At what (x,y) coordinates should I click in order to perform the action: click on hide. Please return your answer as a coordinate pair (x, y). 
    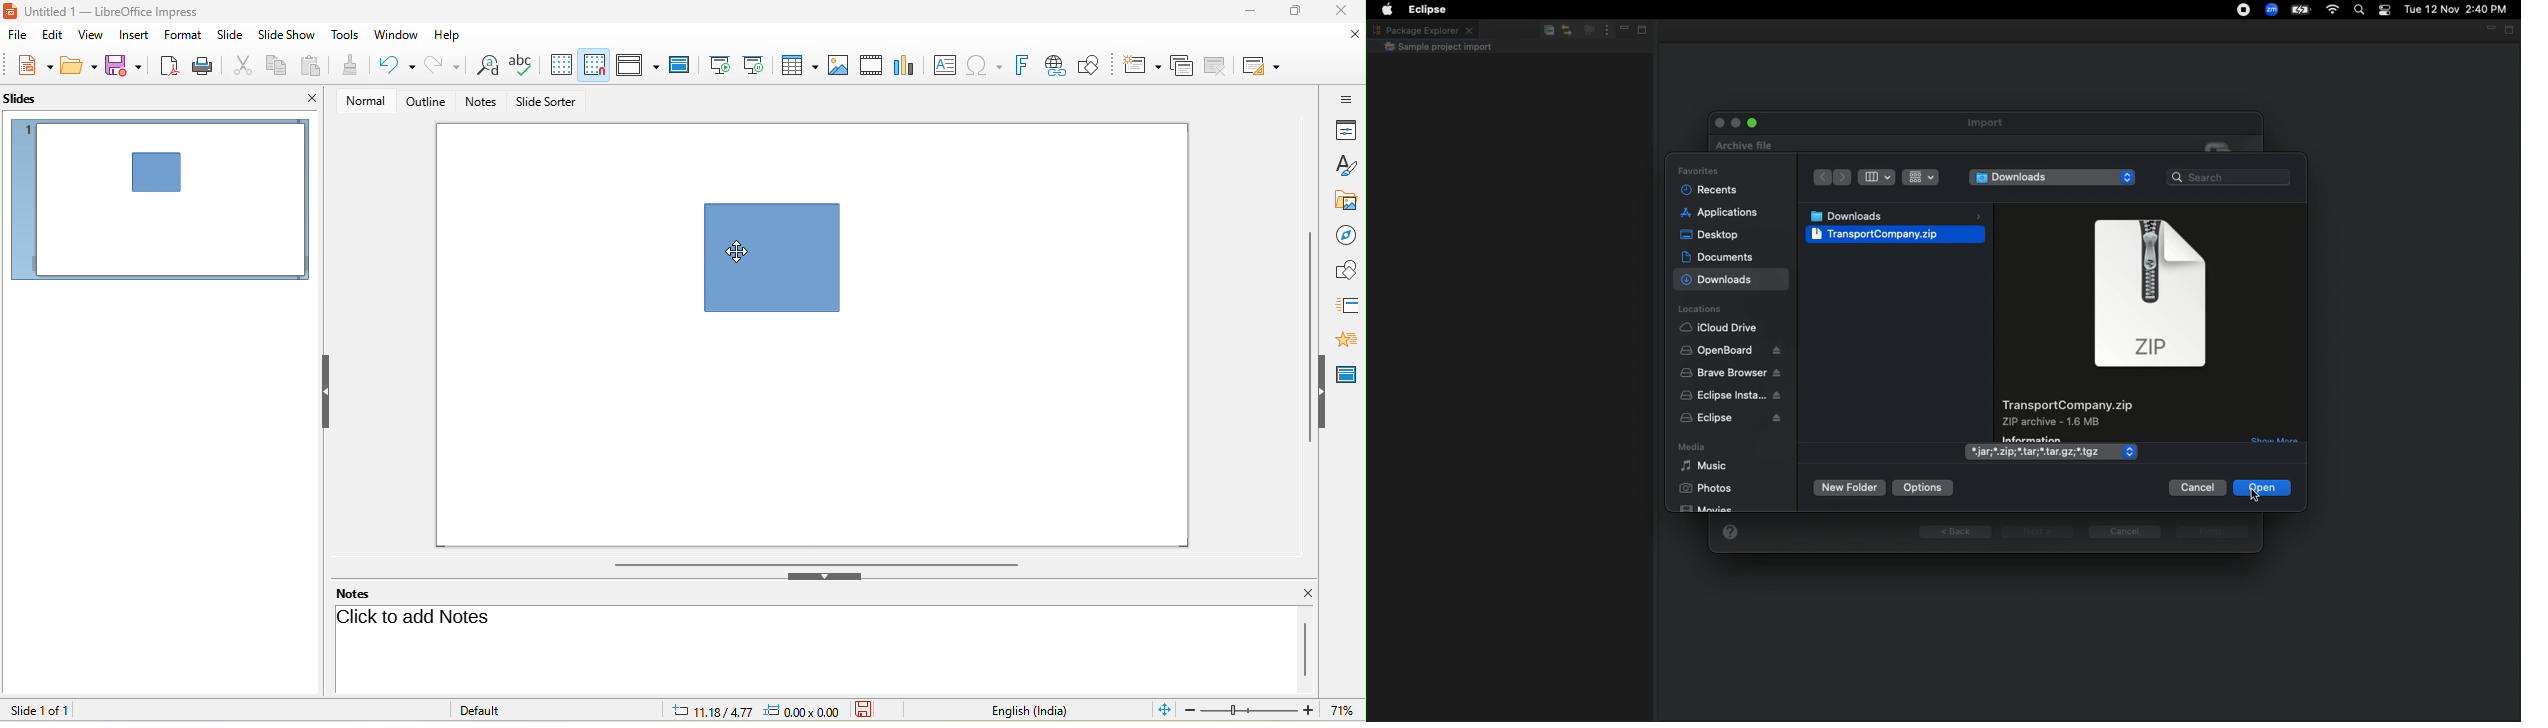
    Looking at the image, I should click on (829, 576).